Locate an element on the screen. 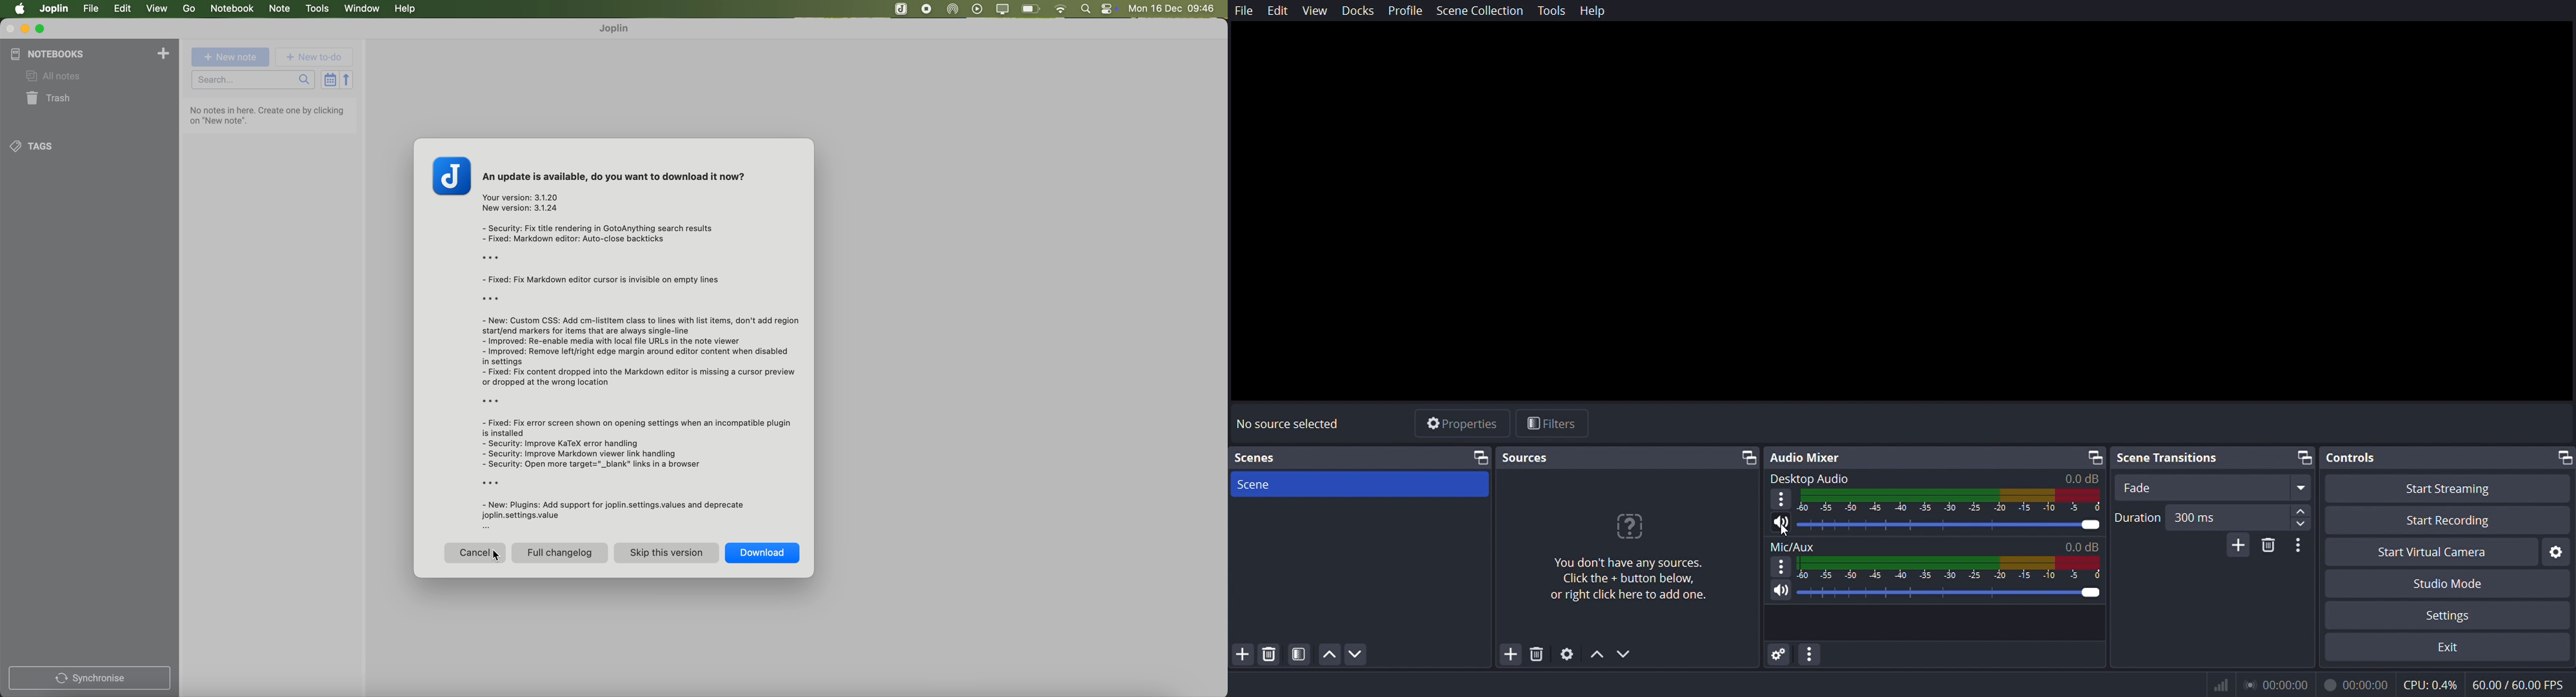  note is located at coordinates (281, 10).